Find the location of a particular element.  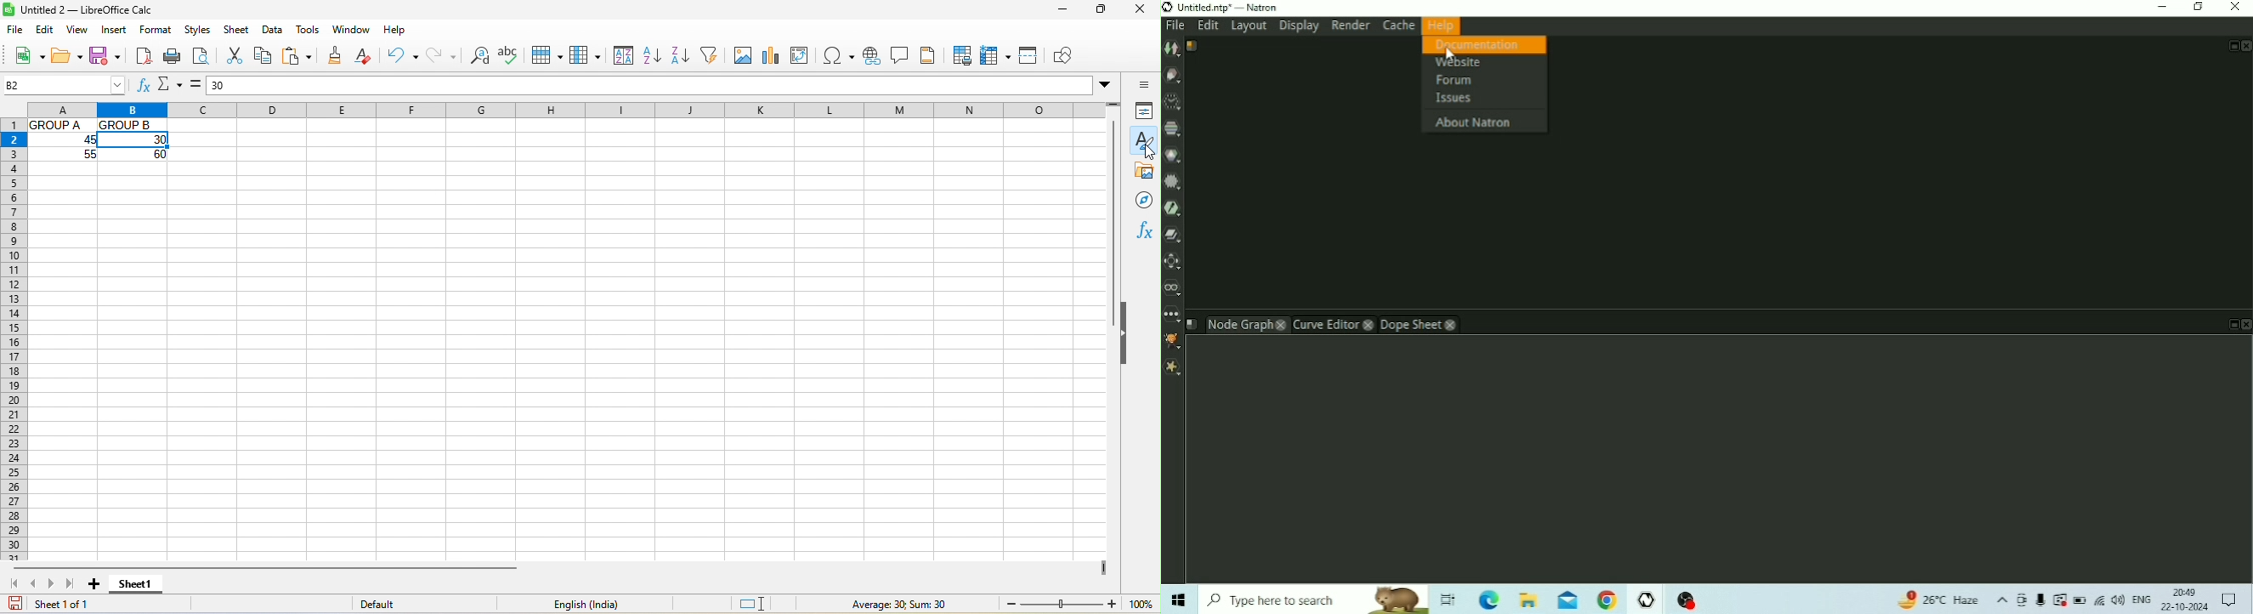

rows is located at coordinates (14, 340).